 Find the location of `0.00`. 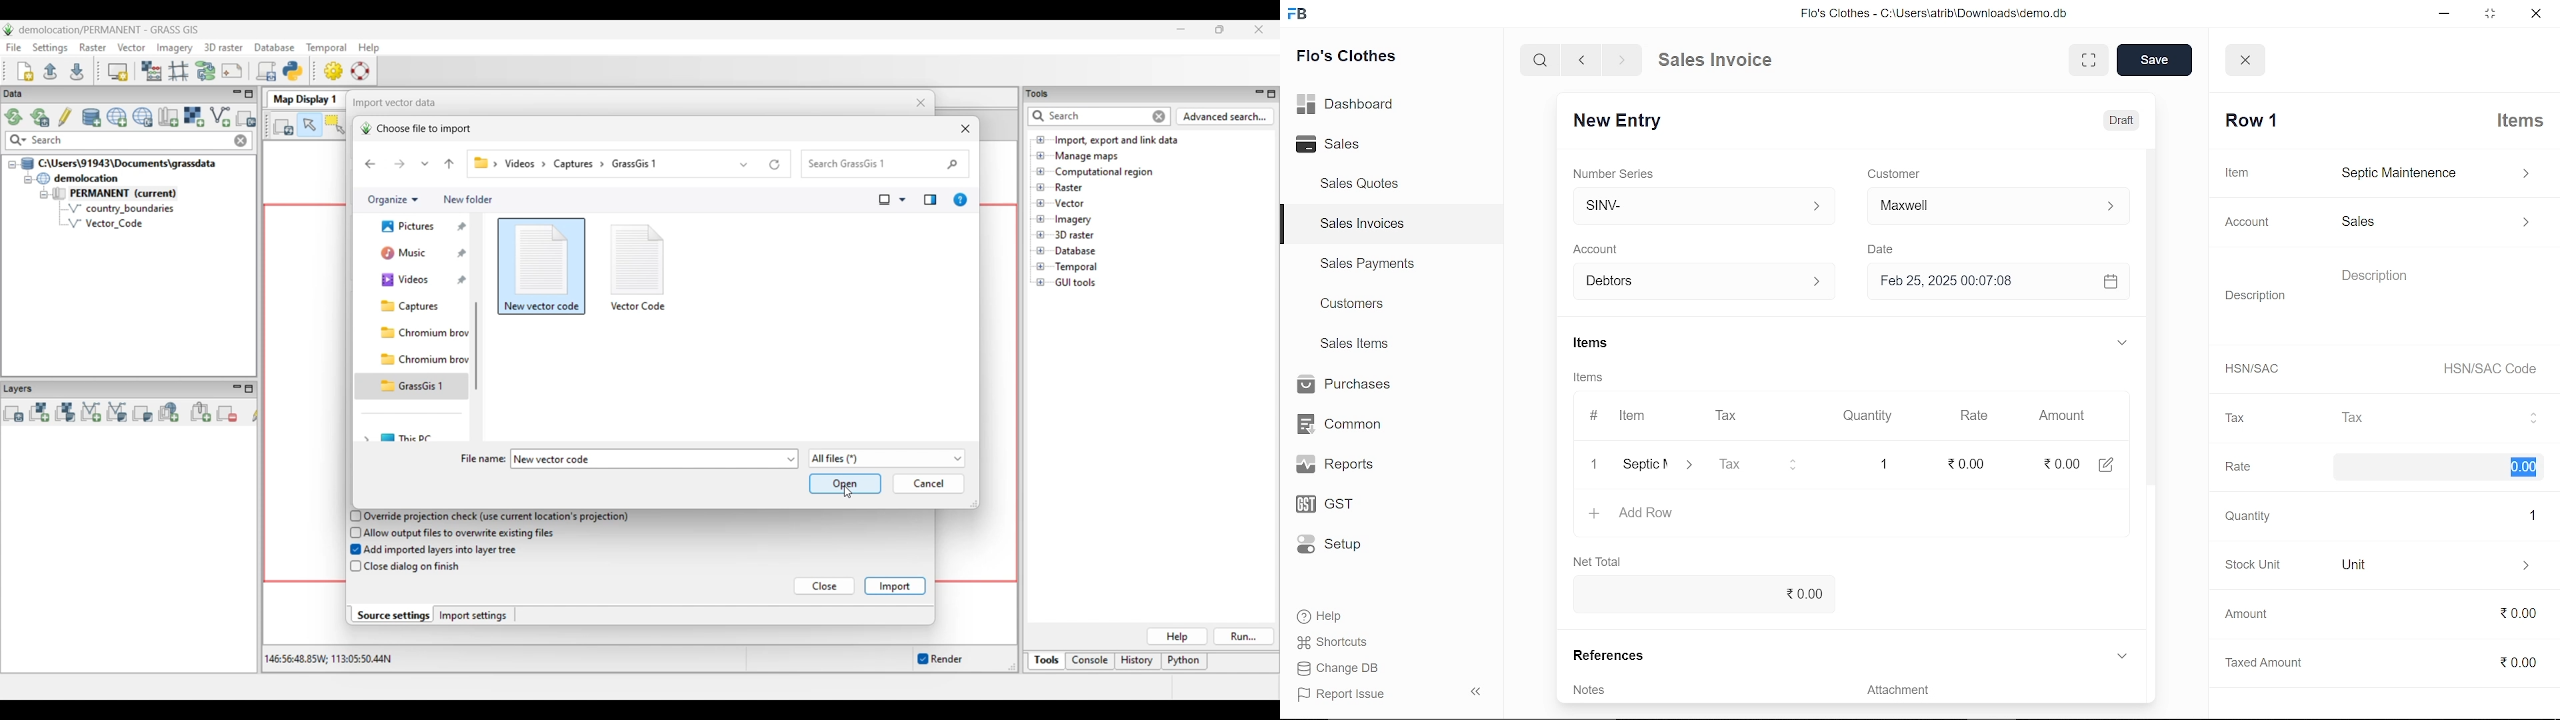

0.00 is located at coordinates (2510, 664).